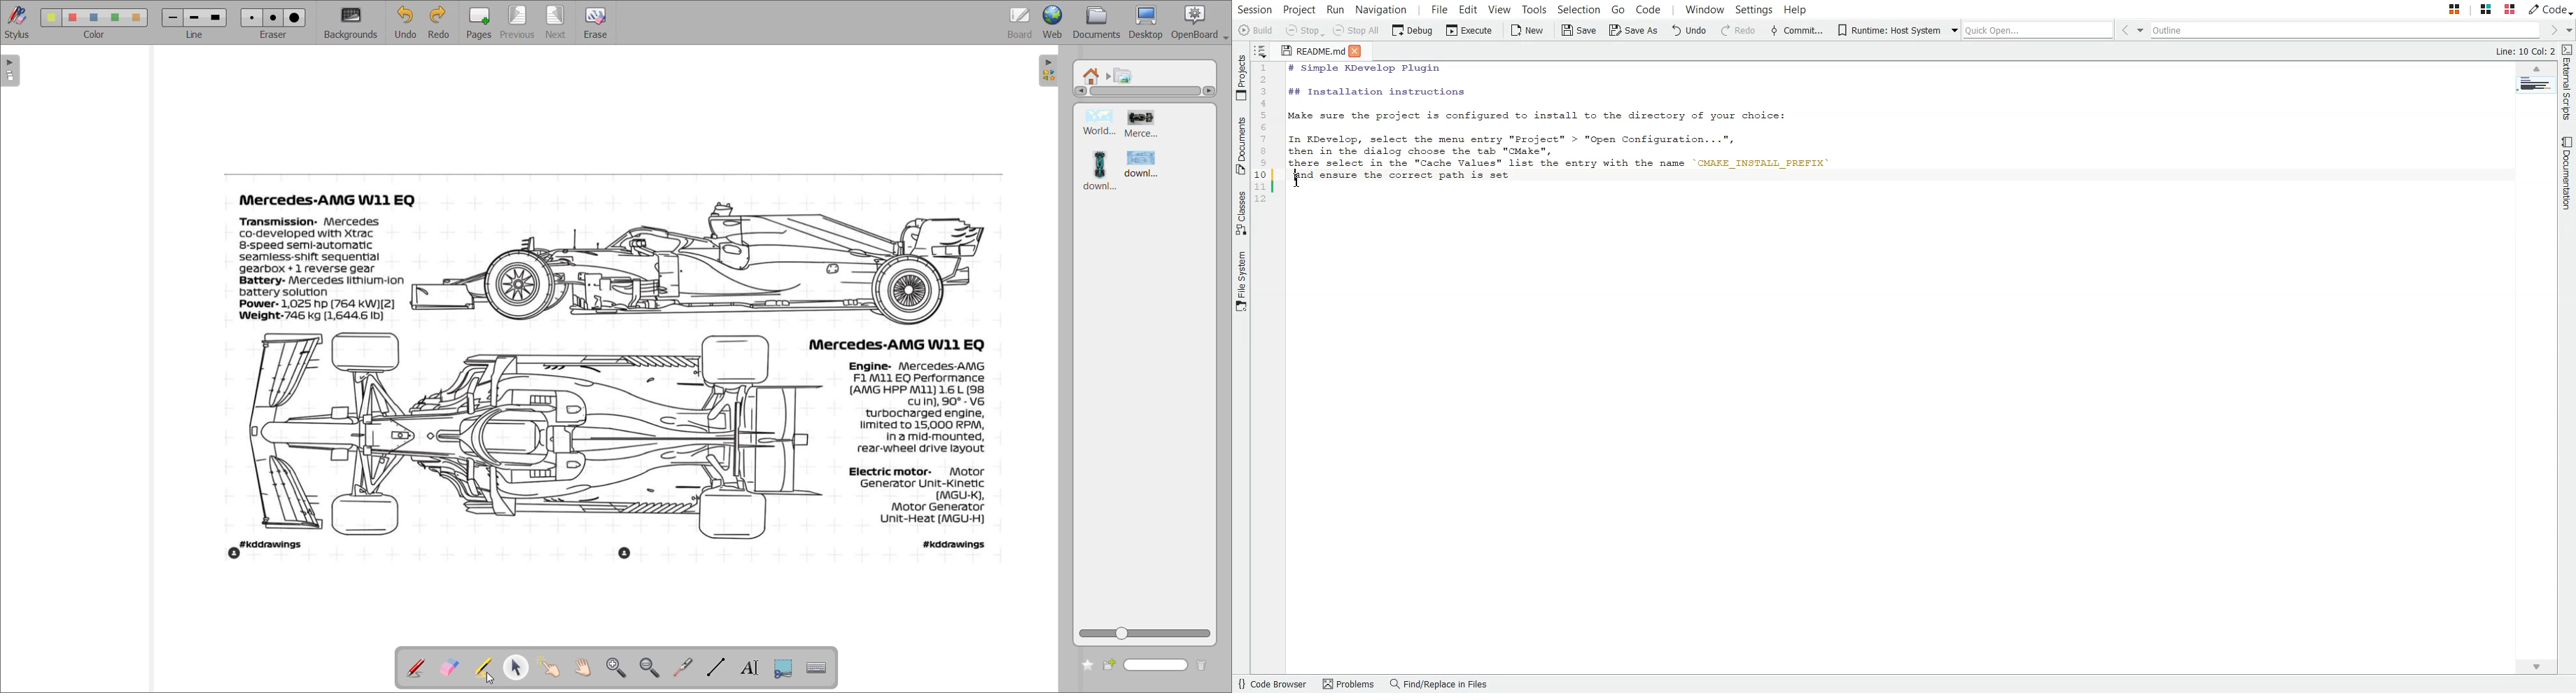 The image size is (2576, 700). Describe the element at coordinates (481, 21) in the screenshot. I see `pages` at that location.